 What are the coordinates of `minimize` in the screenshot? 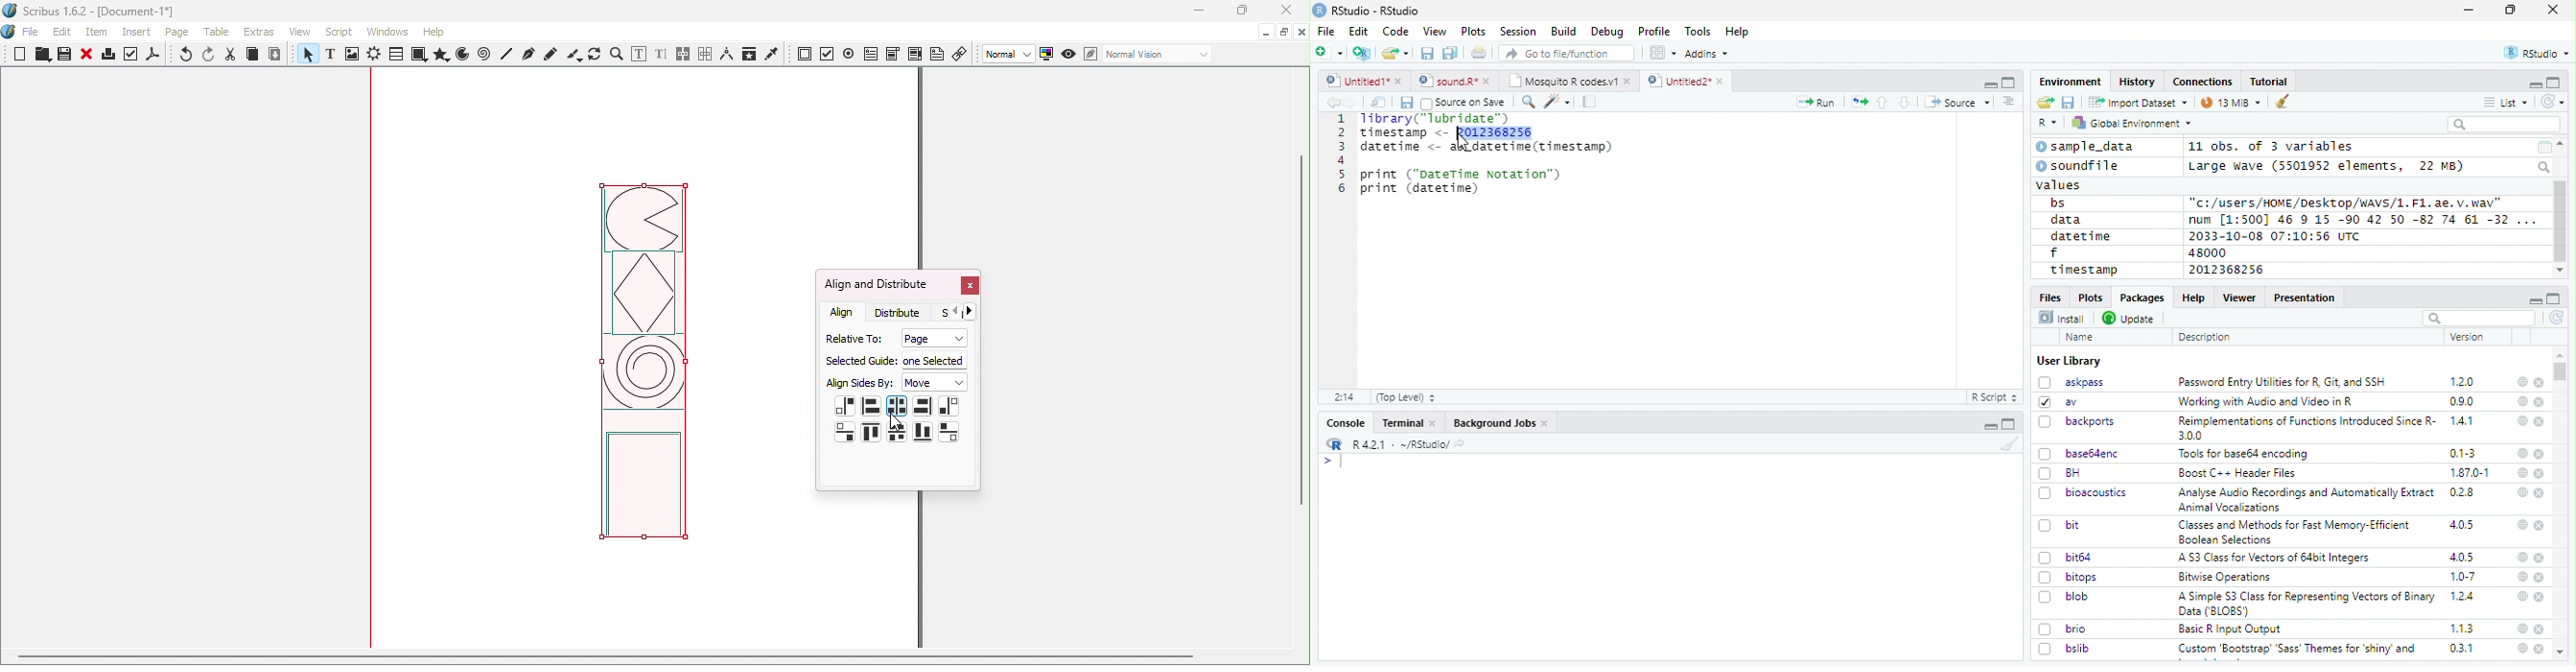 It's located at (2472, 10).